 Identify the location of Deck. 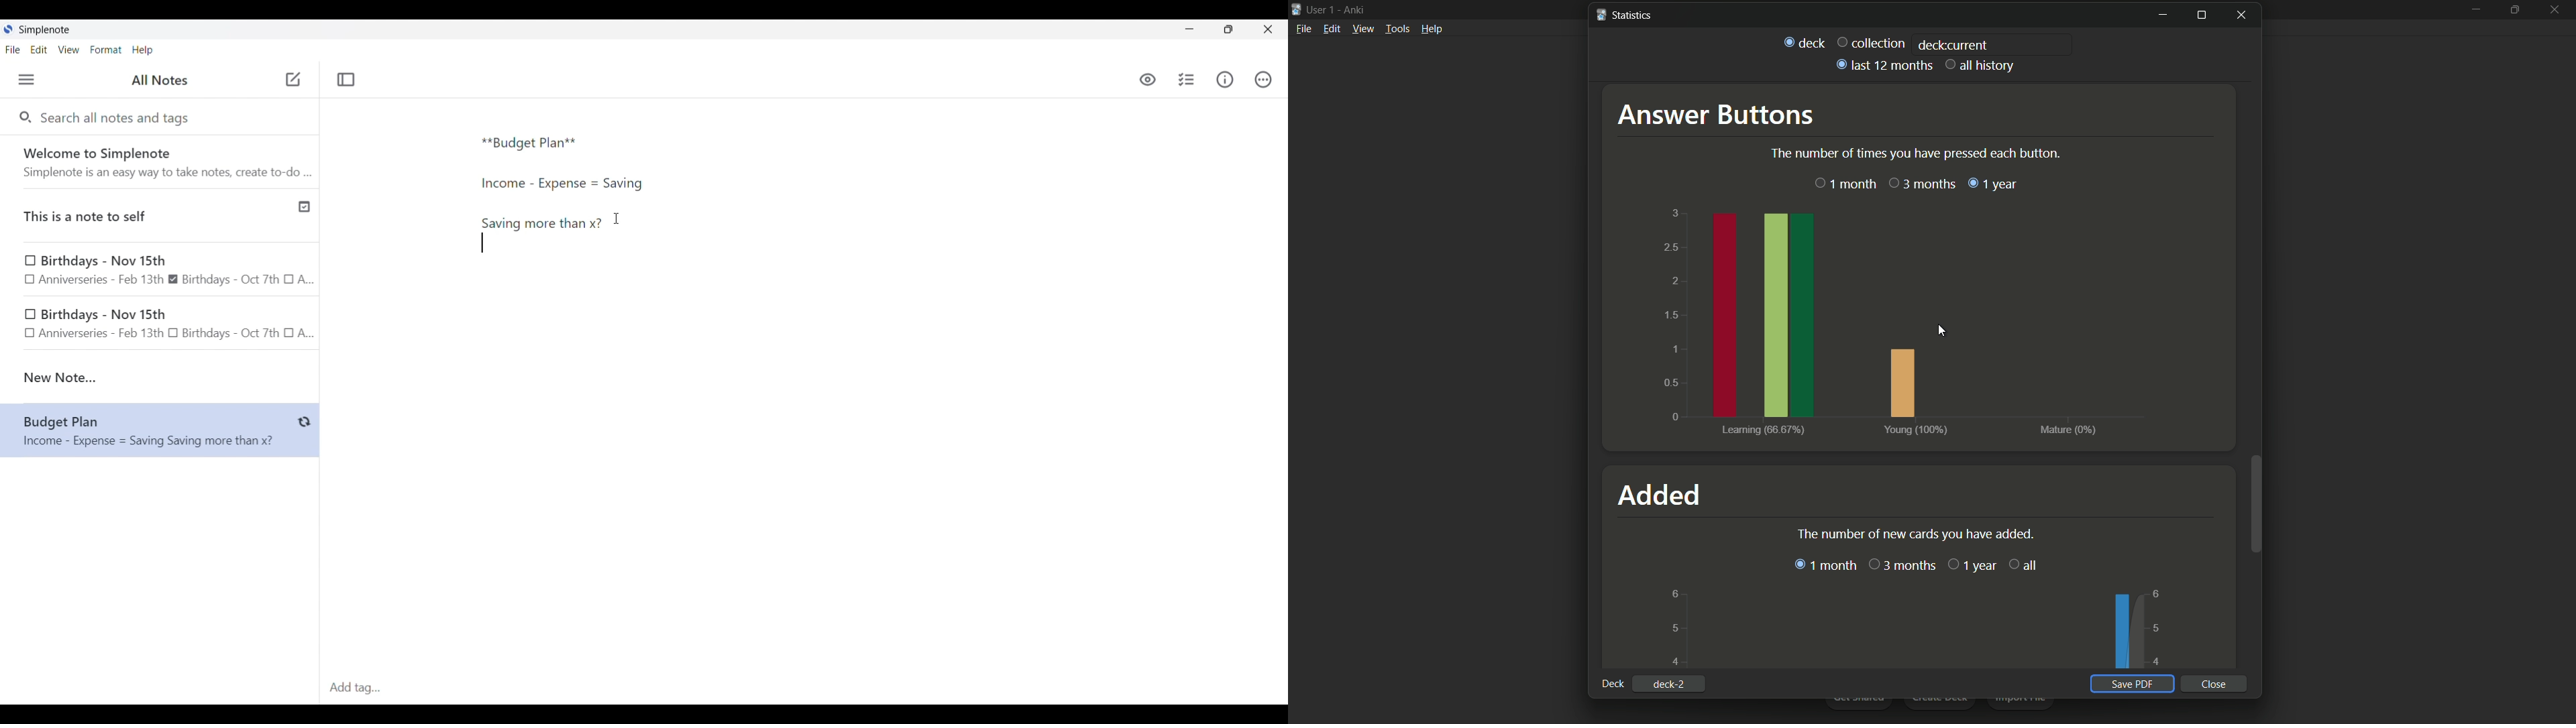
(1612, 684).